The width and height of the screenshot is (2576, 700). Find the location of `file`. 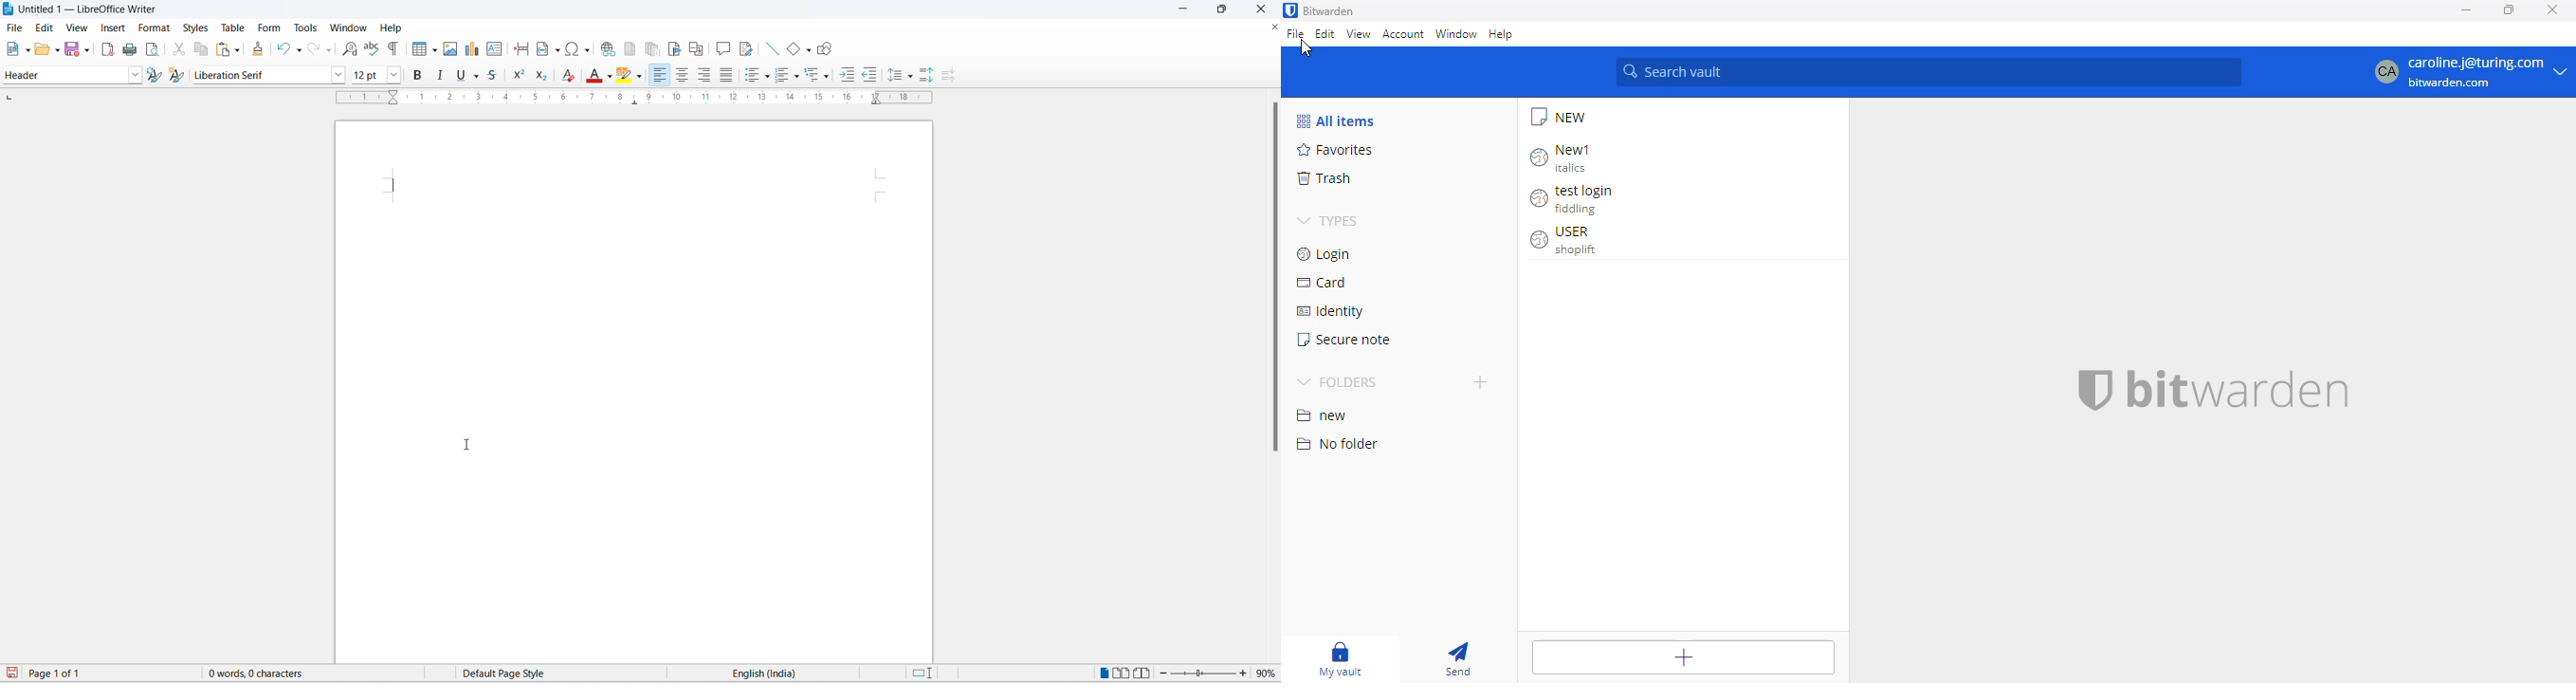

file is located at coordinates (1295, 33).